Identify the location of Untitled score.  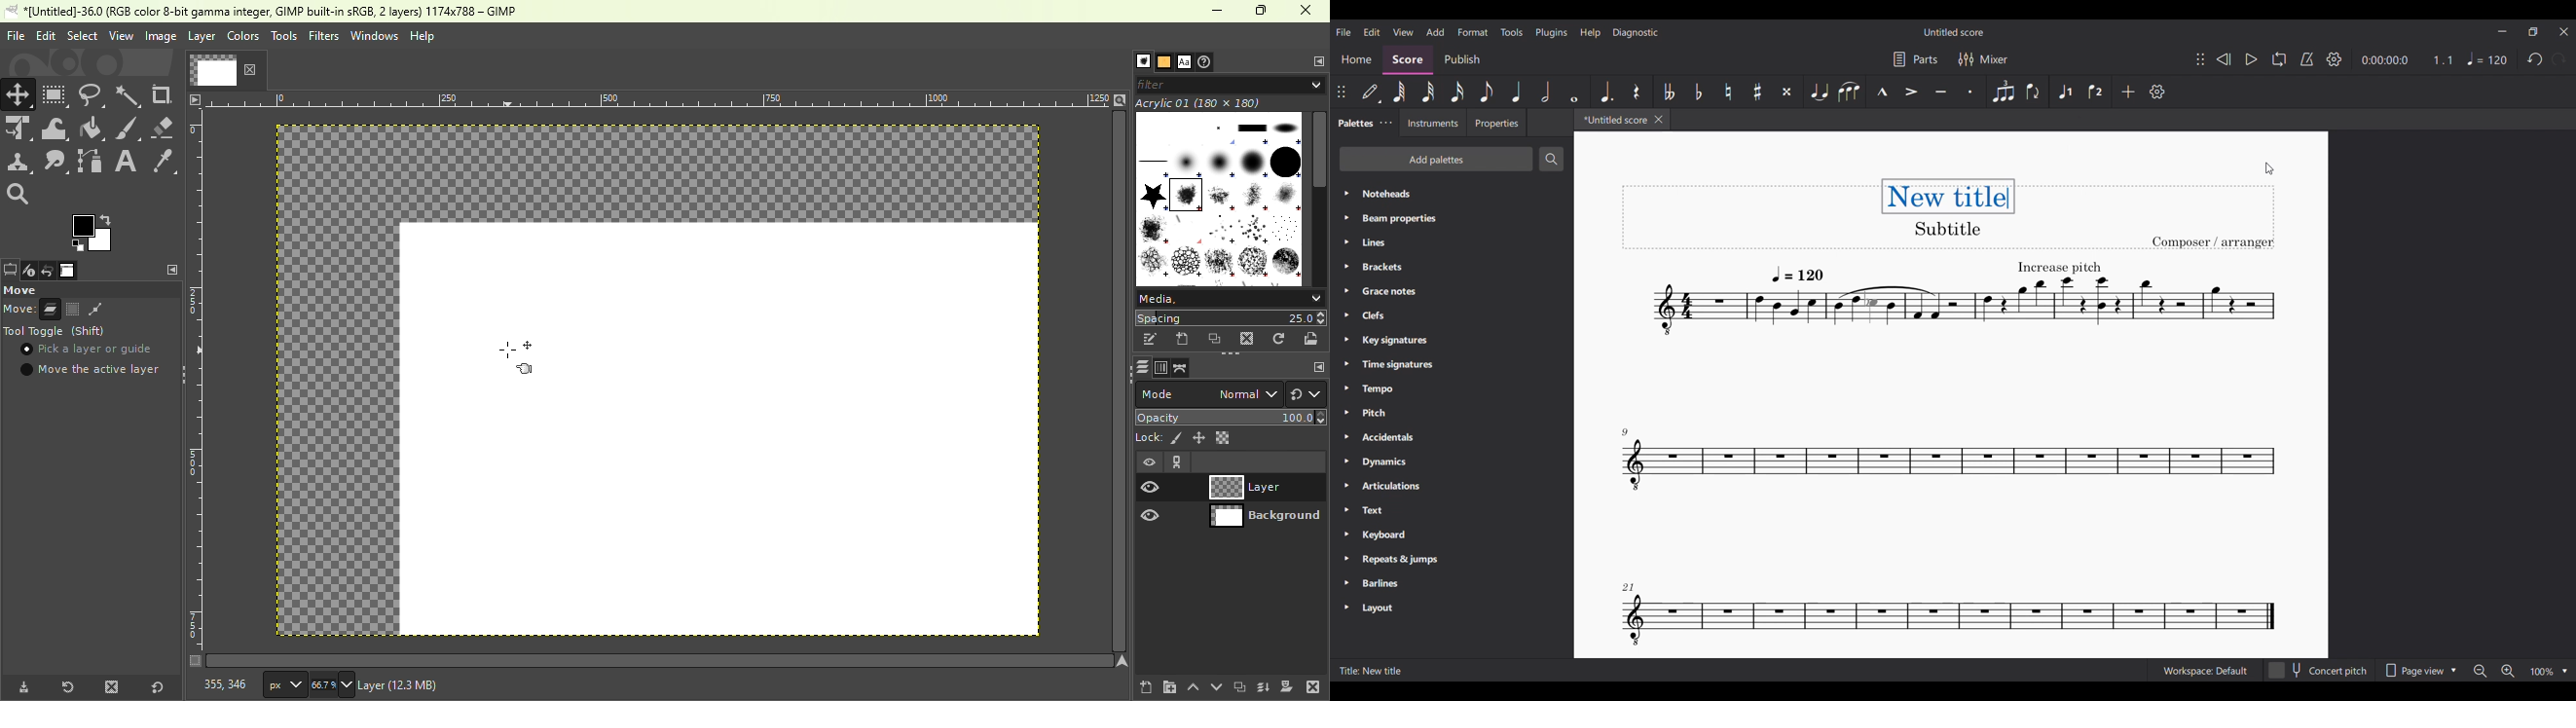
(1954, 32).